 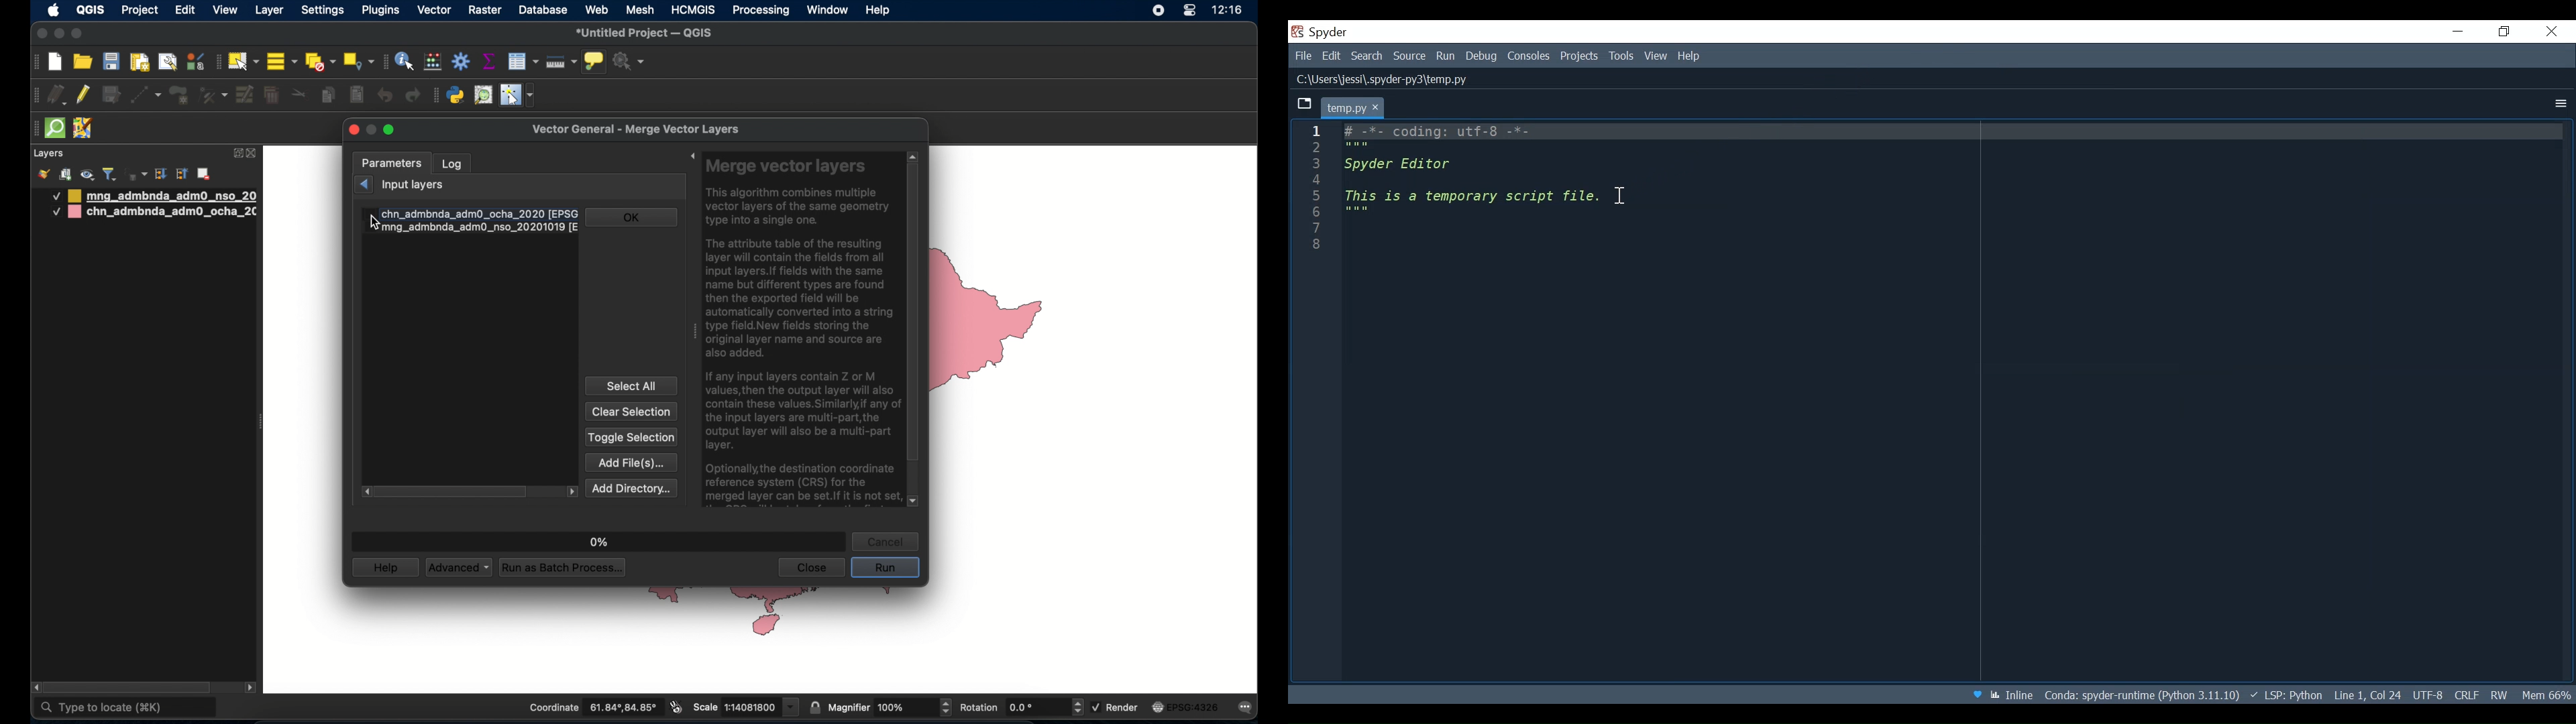 What do you see at coordinates (2545, 695) in the screenshot?
I see `Memory Usage` at bounding box center [2545, 695].